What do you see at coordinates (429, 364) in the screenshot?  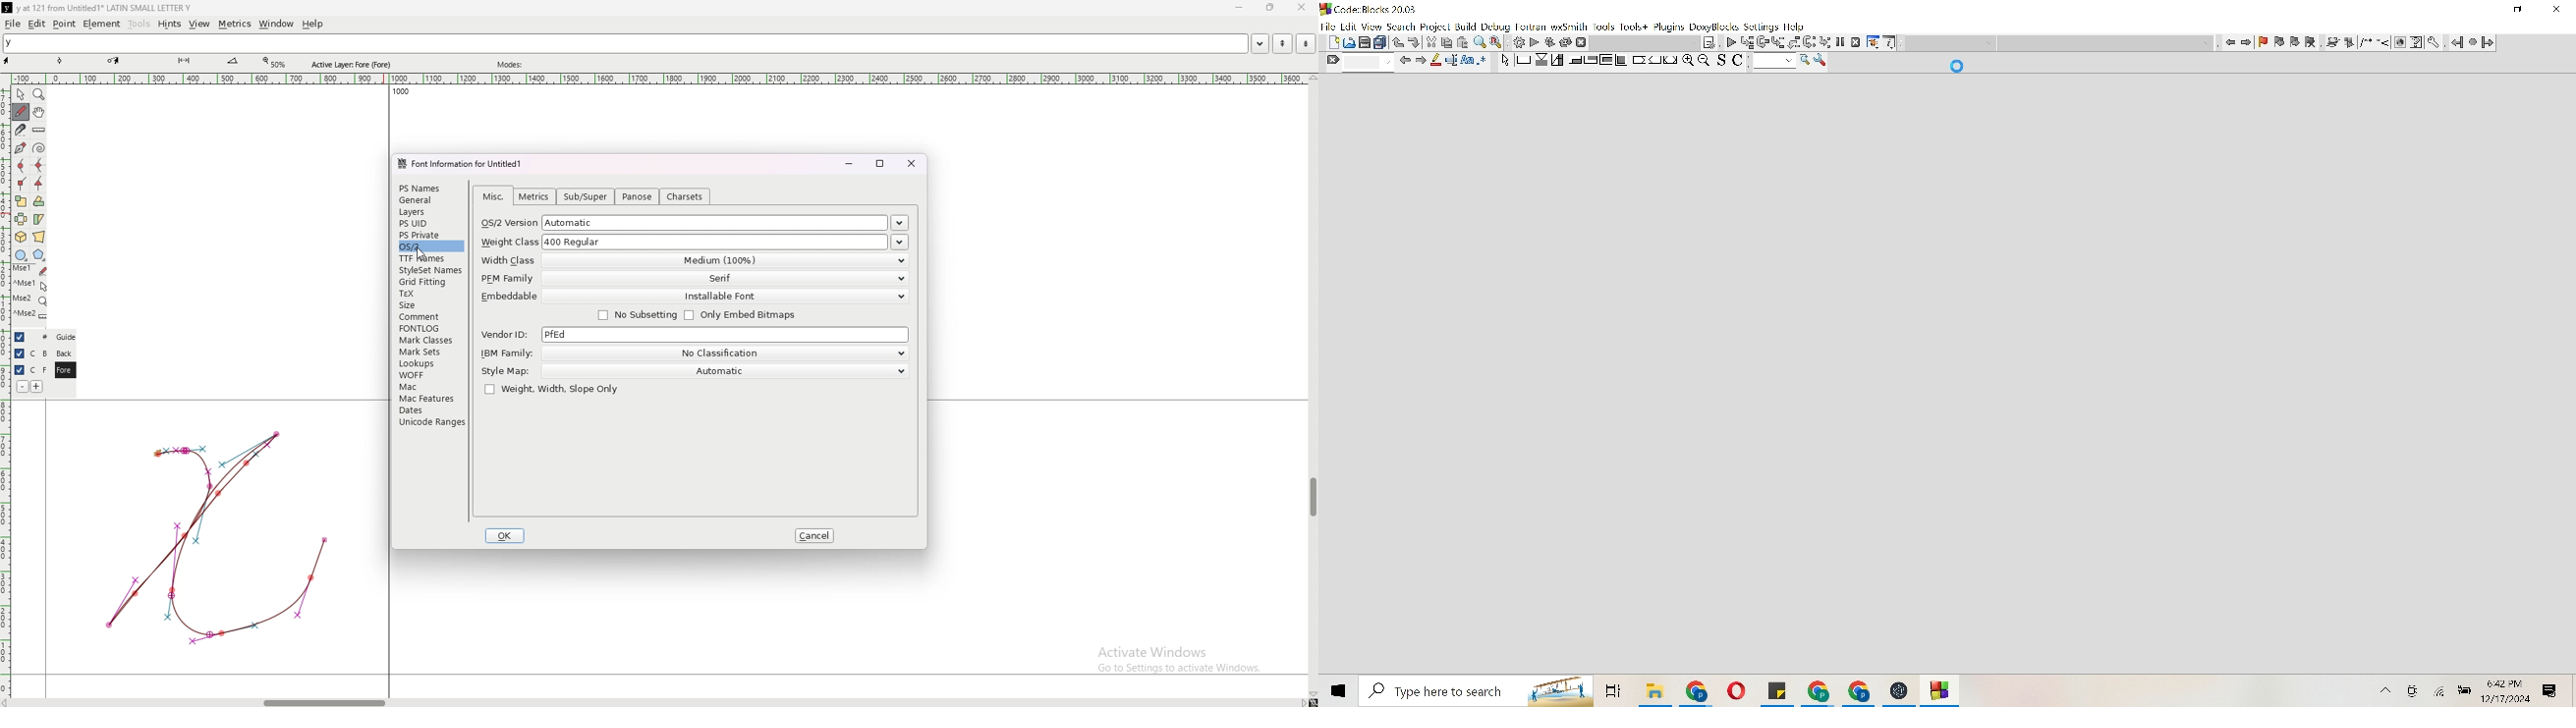 I see `lookups` at bounding box center [429, 364].